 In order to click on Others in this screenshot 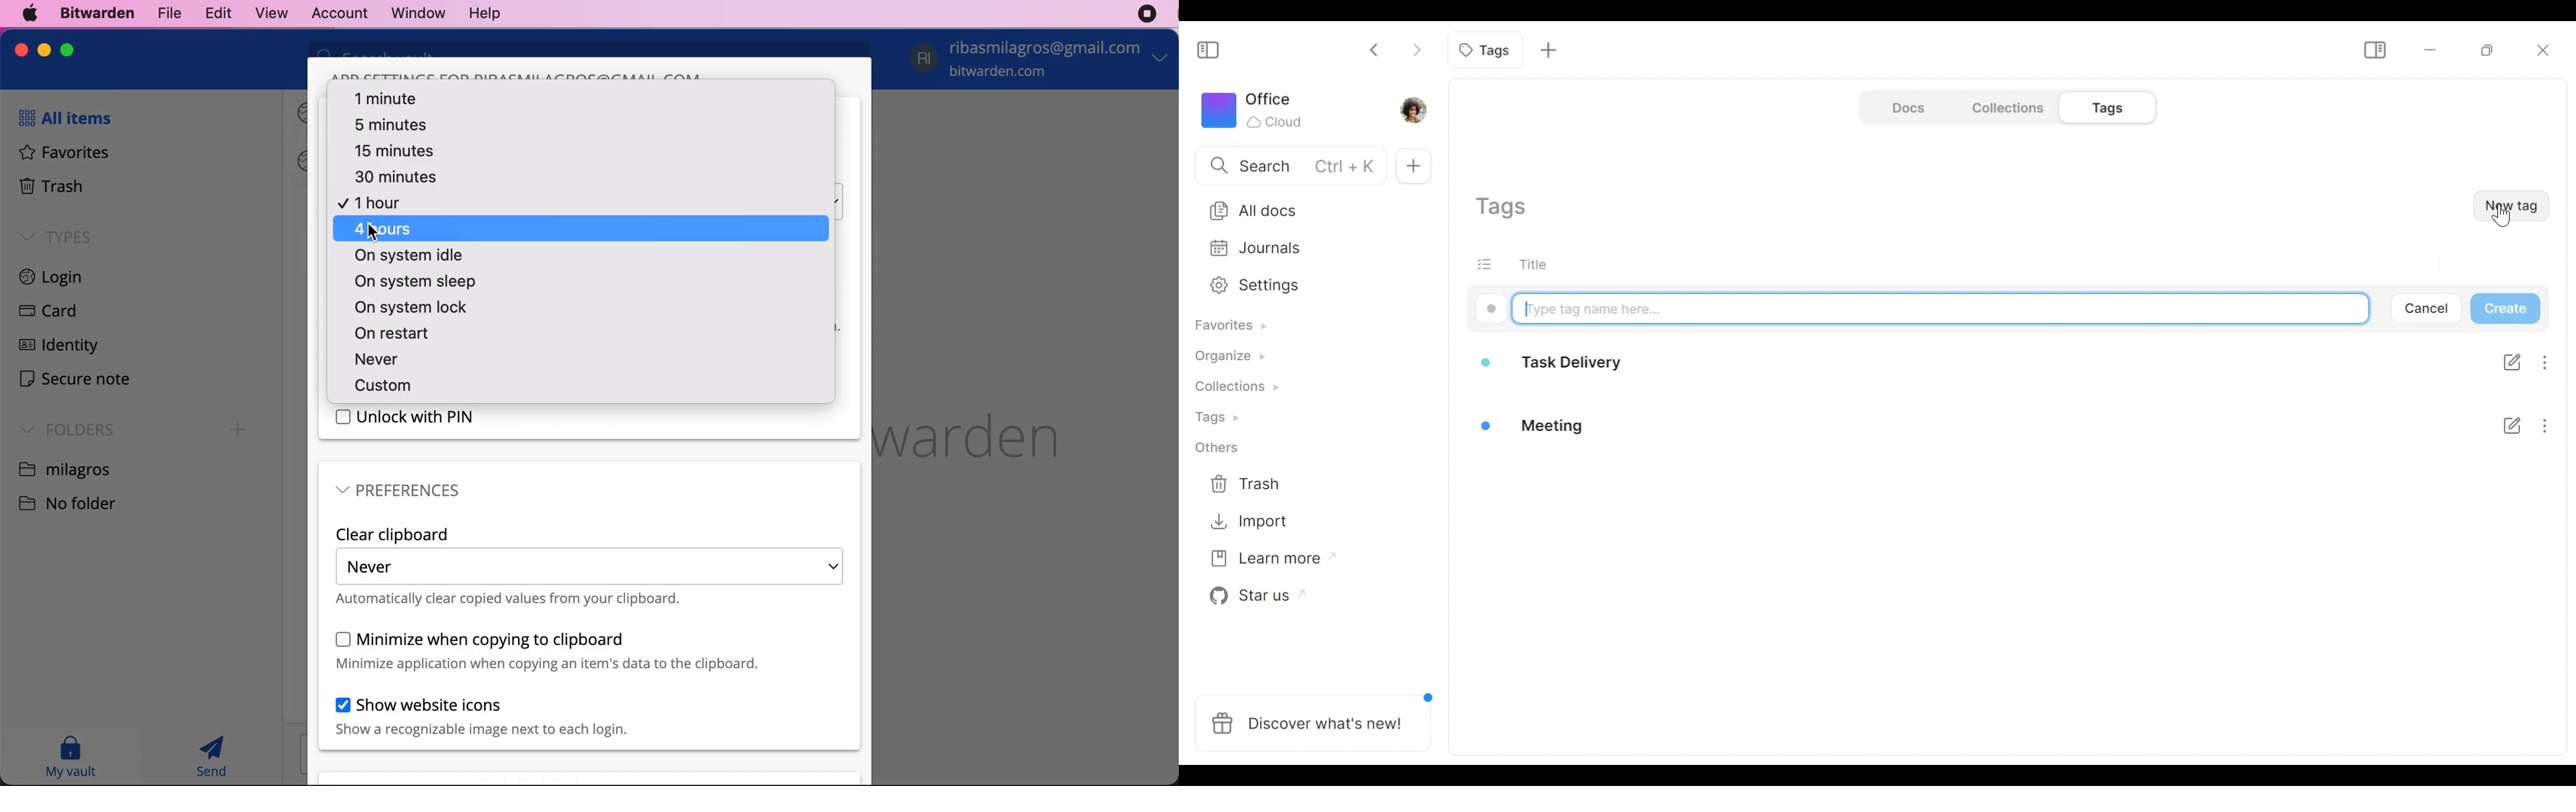, I will do `click(1222, 446)`.